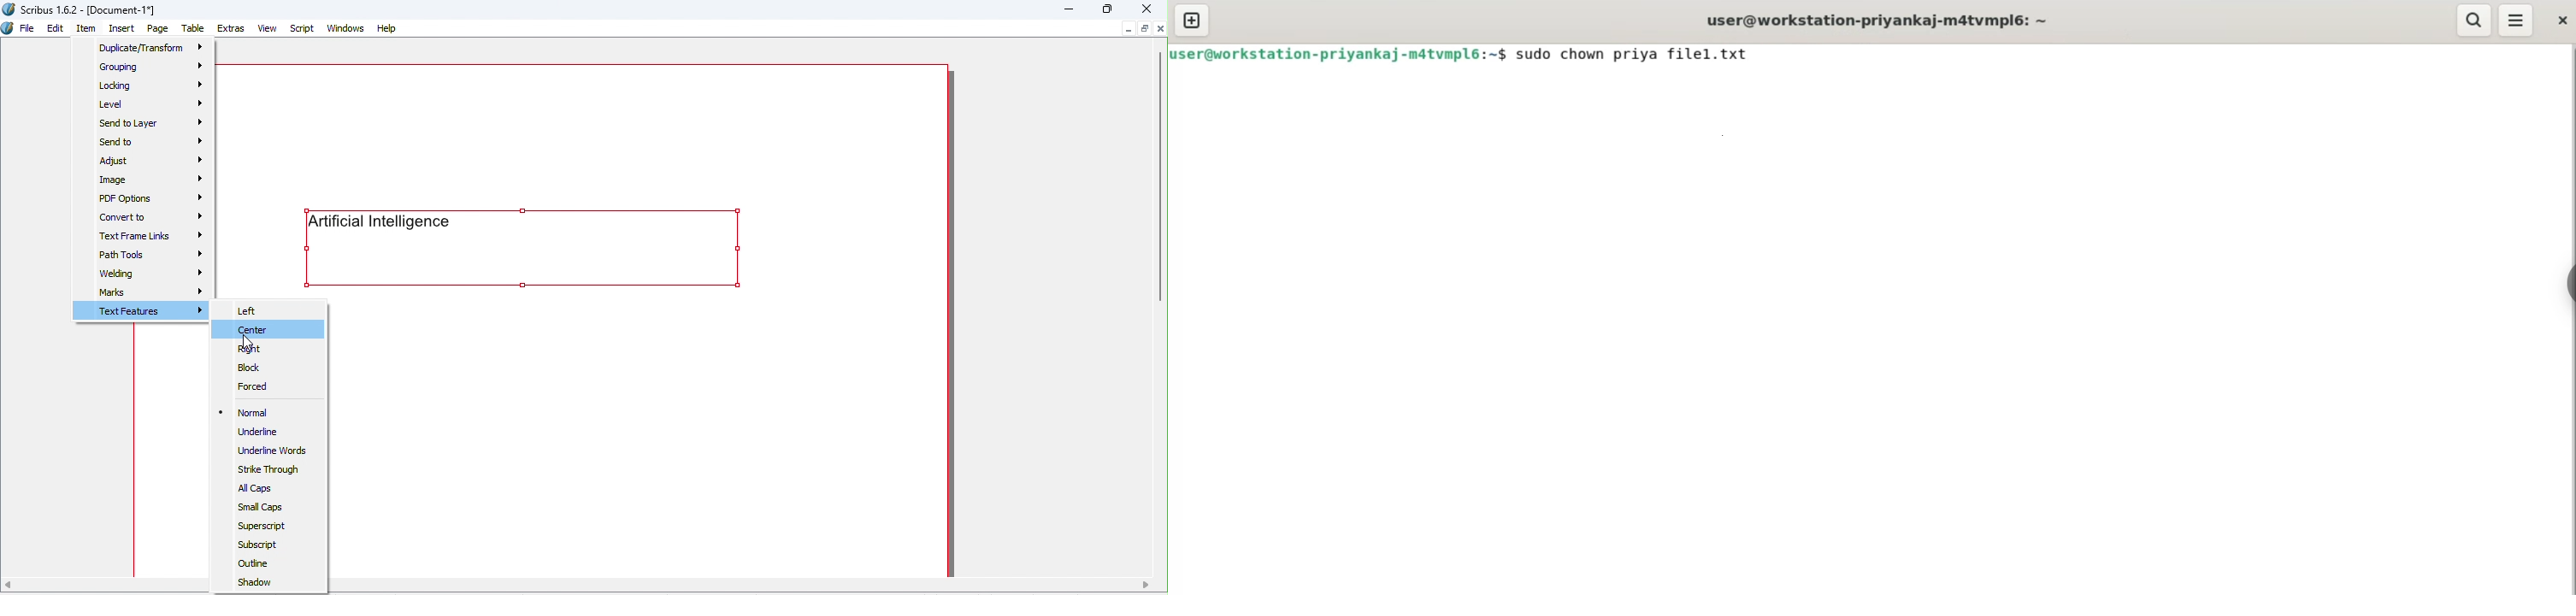 This screenshot has width=2576, height=616. Describe the element at coordinates (193, 29) in the screenshot. I see `Table` at that location.